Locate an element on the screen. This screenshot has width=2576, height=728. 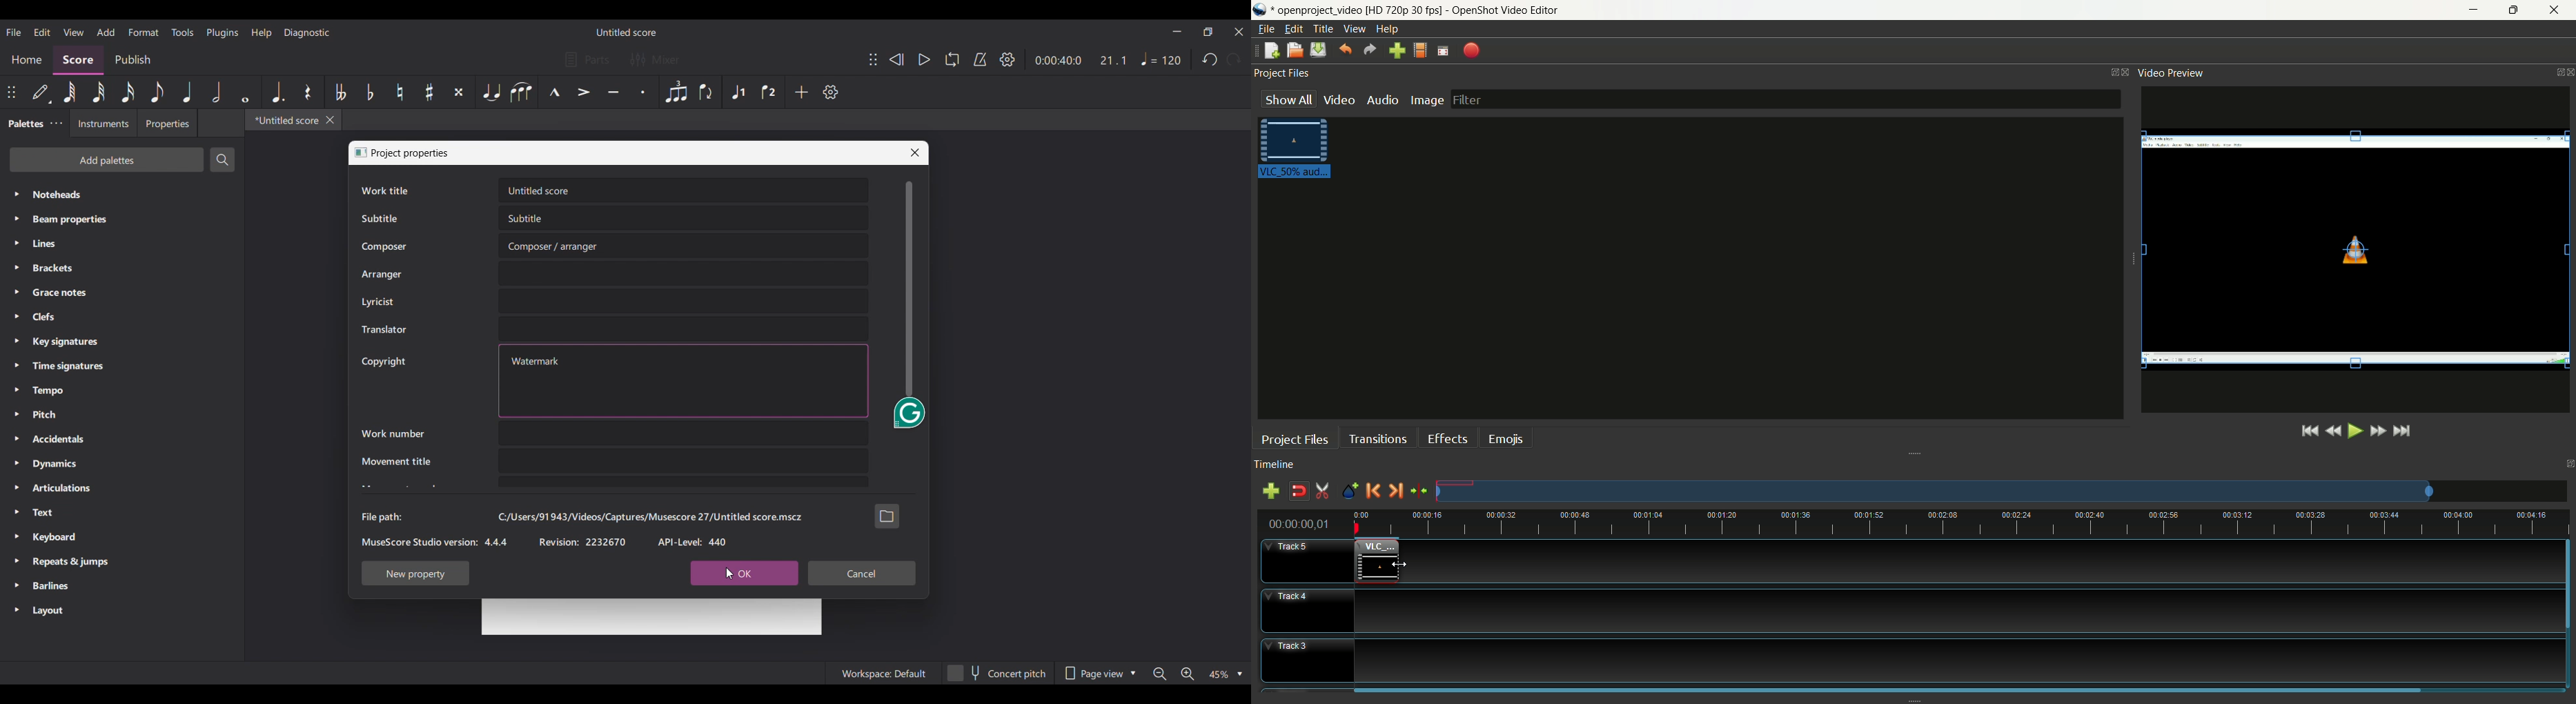
Augmentation dot is located at coordinates (278, 92).